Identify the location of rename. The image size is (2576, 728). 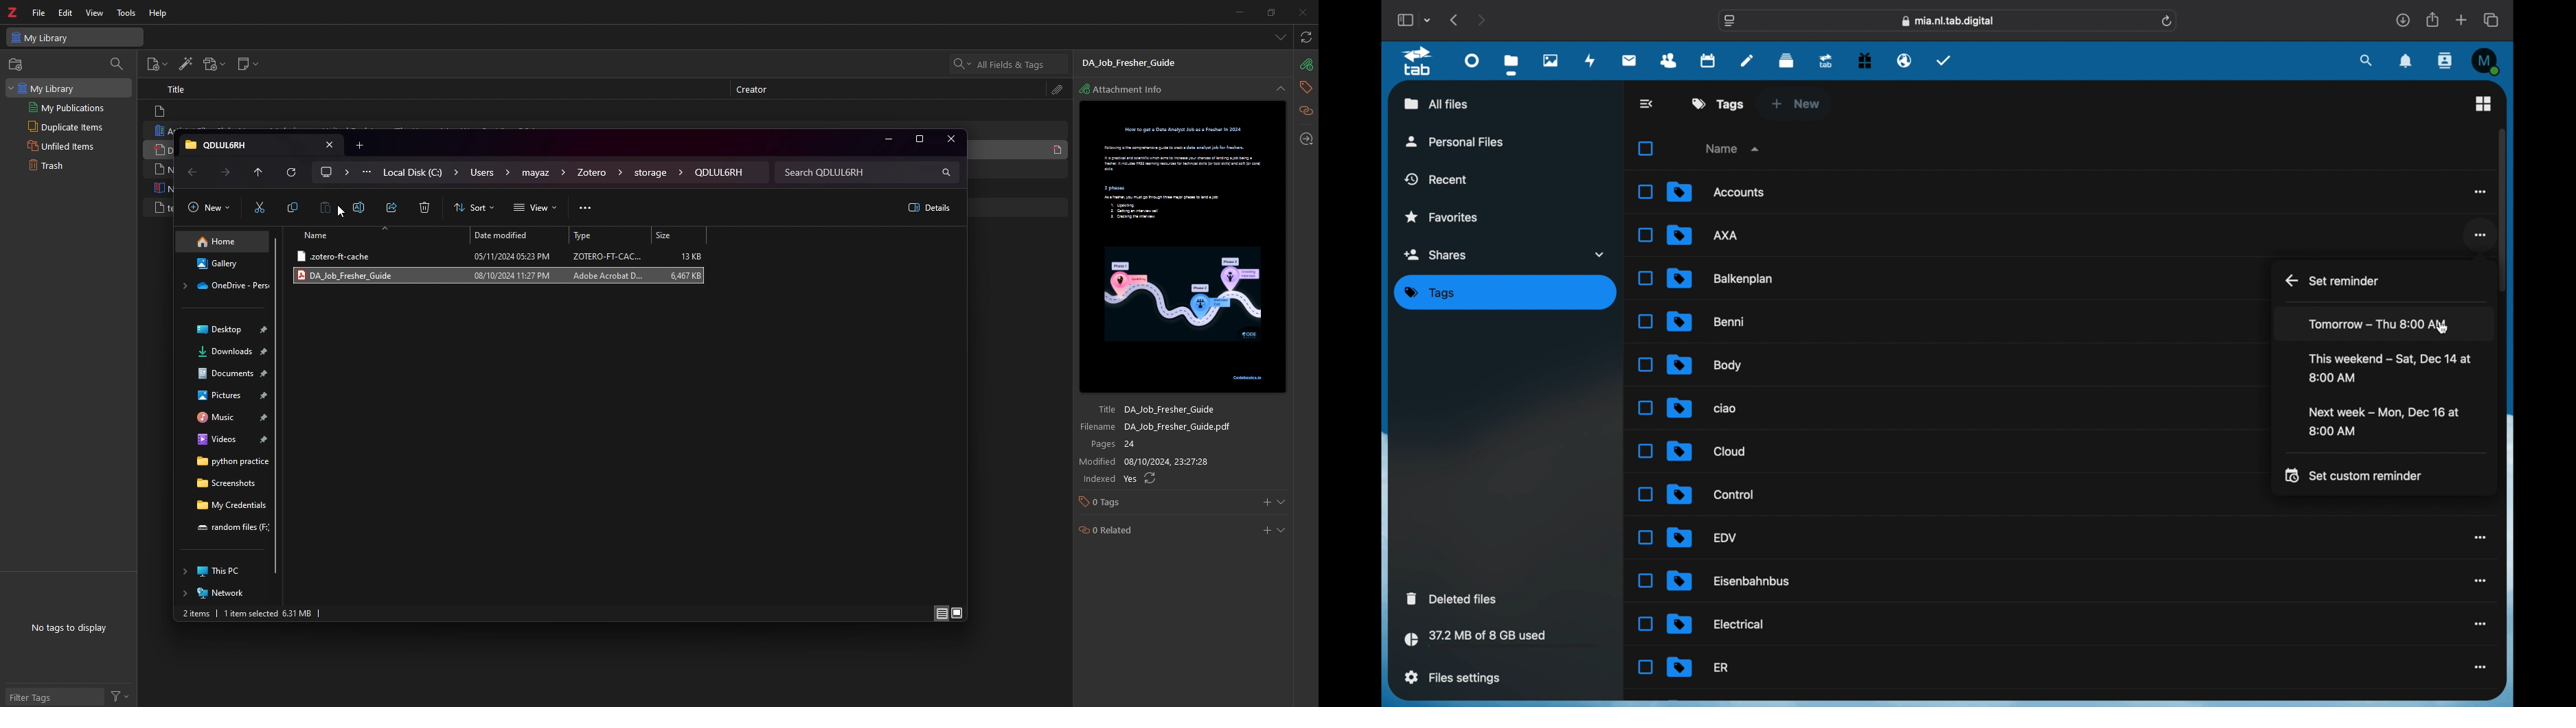
(359, 208).